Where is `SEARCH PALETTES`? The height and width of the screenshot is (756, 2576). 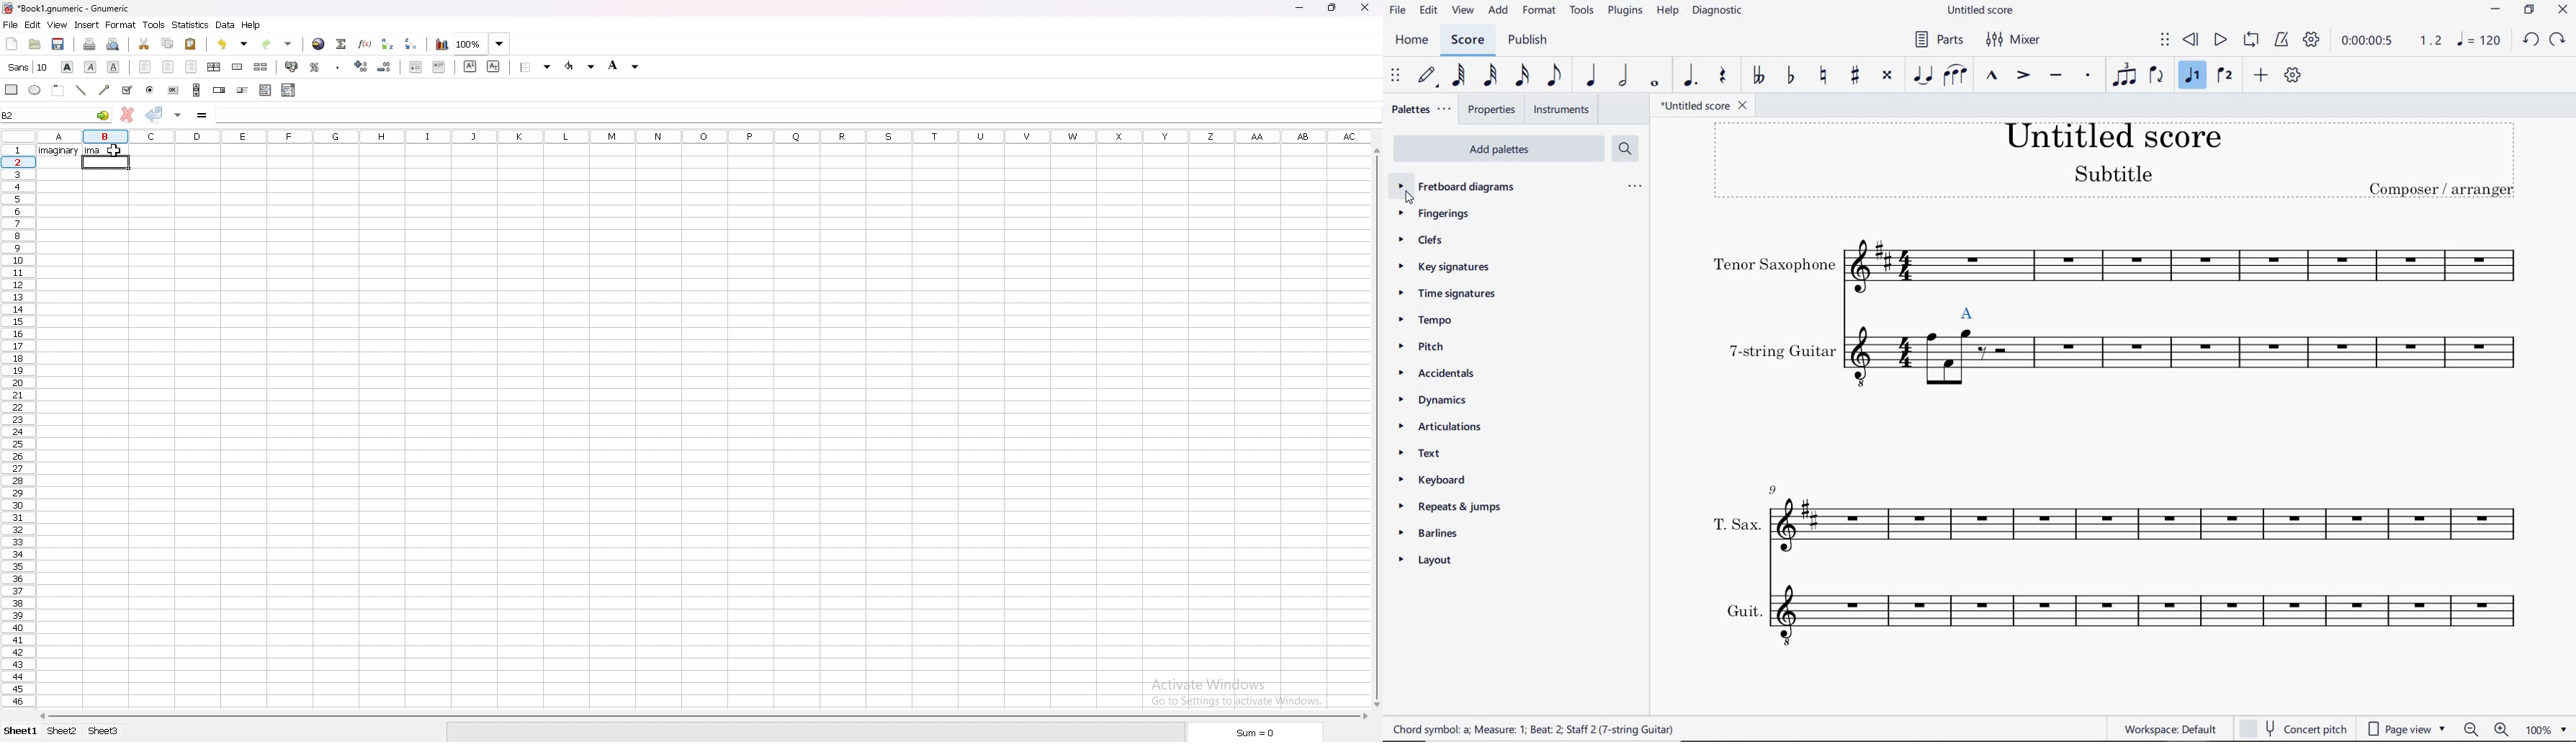
SEARCH PALETTES is located at coordinates (1625, 149).